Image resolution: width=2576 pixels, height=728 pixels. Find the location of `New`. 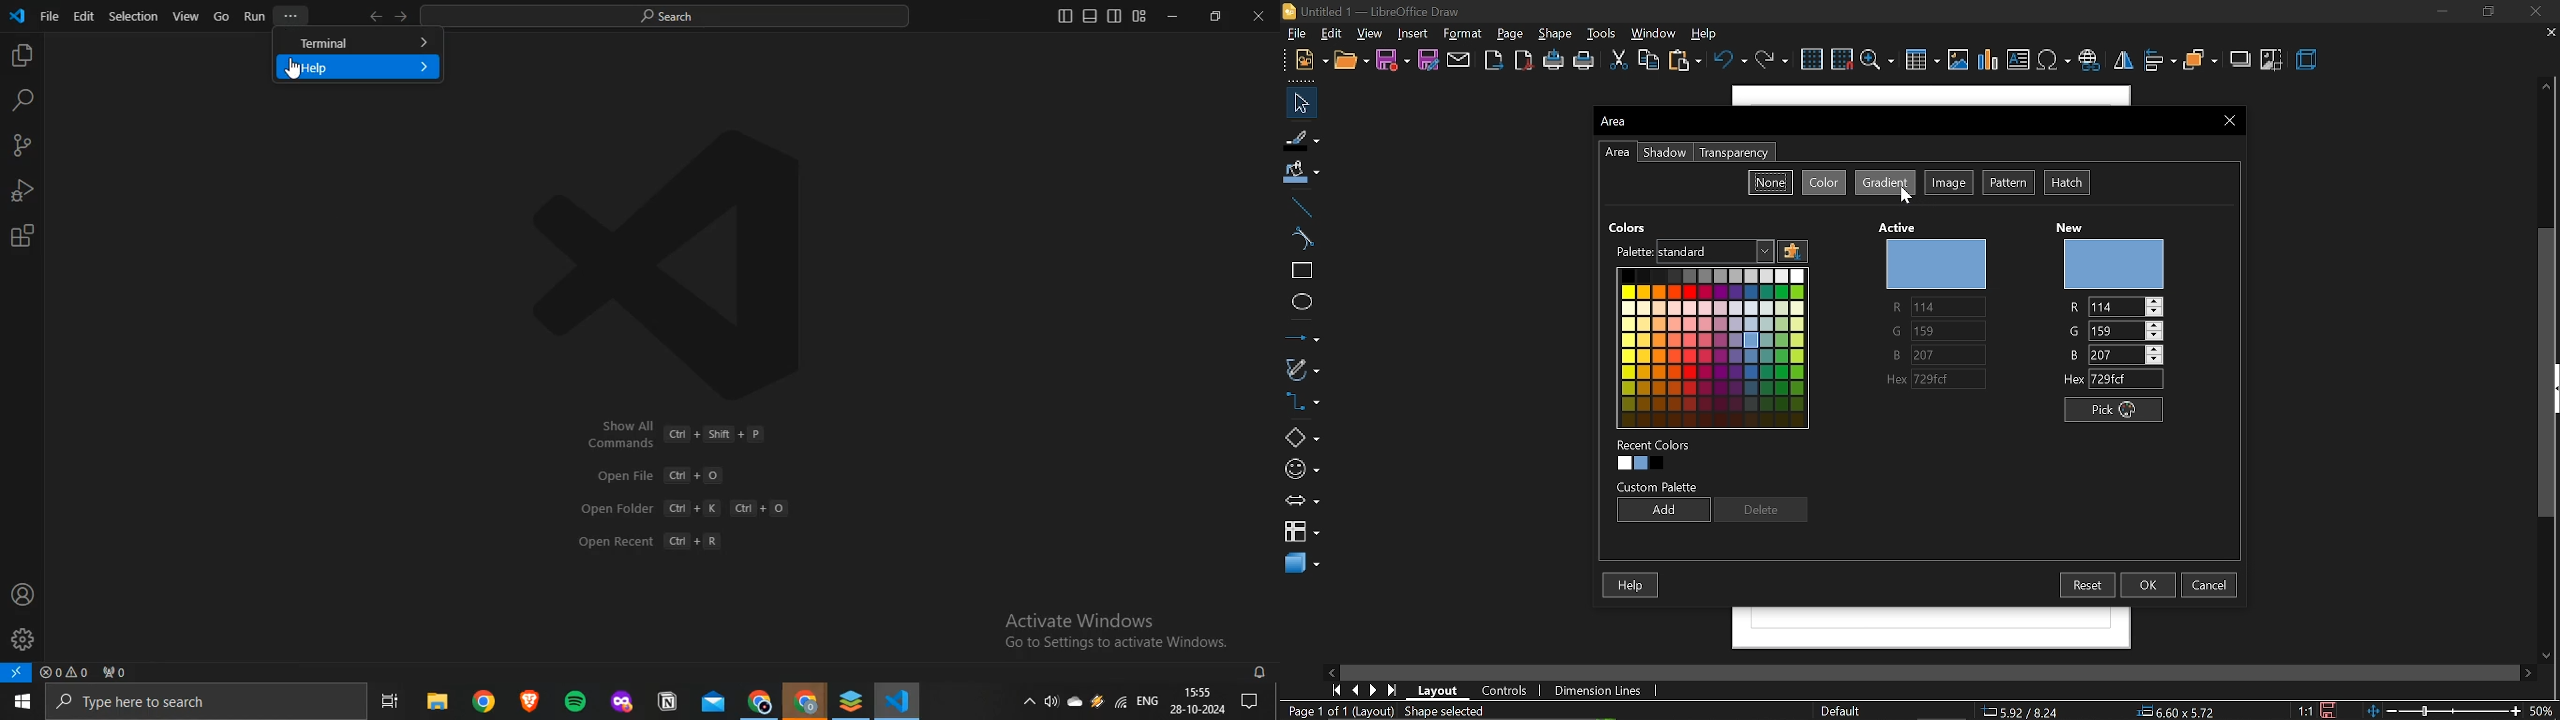

New is located at coordinates (1304, 60).